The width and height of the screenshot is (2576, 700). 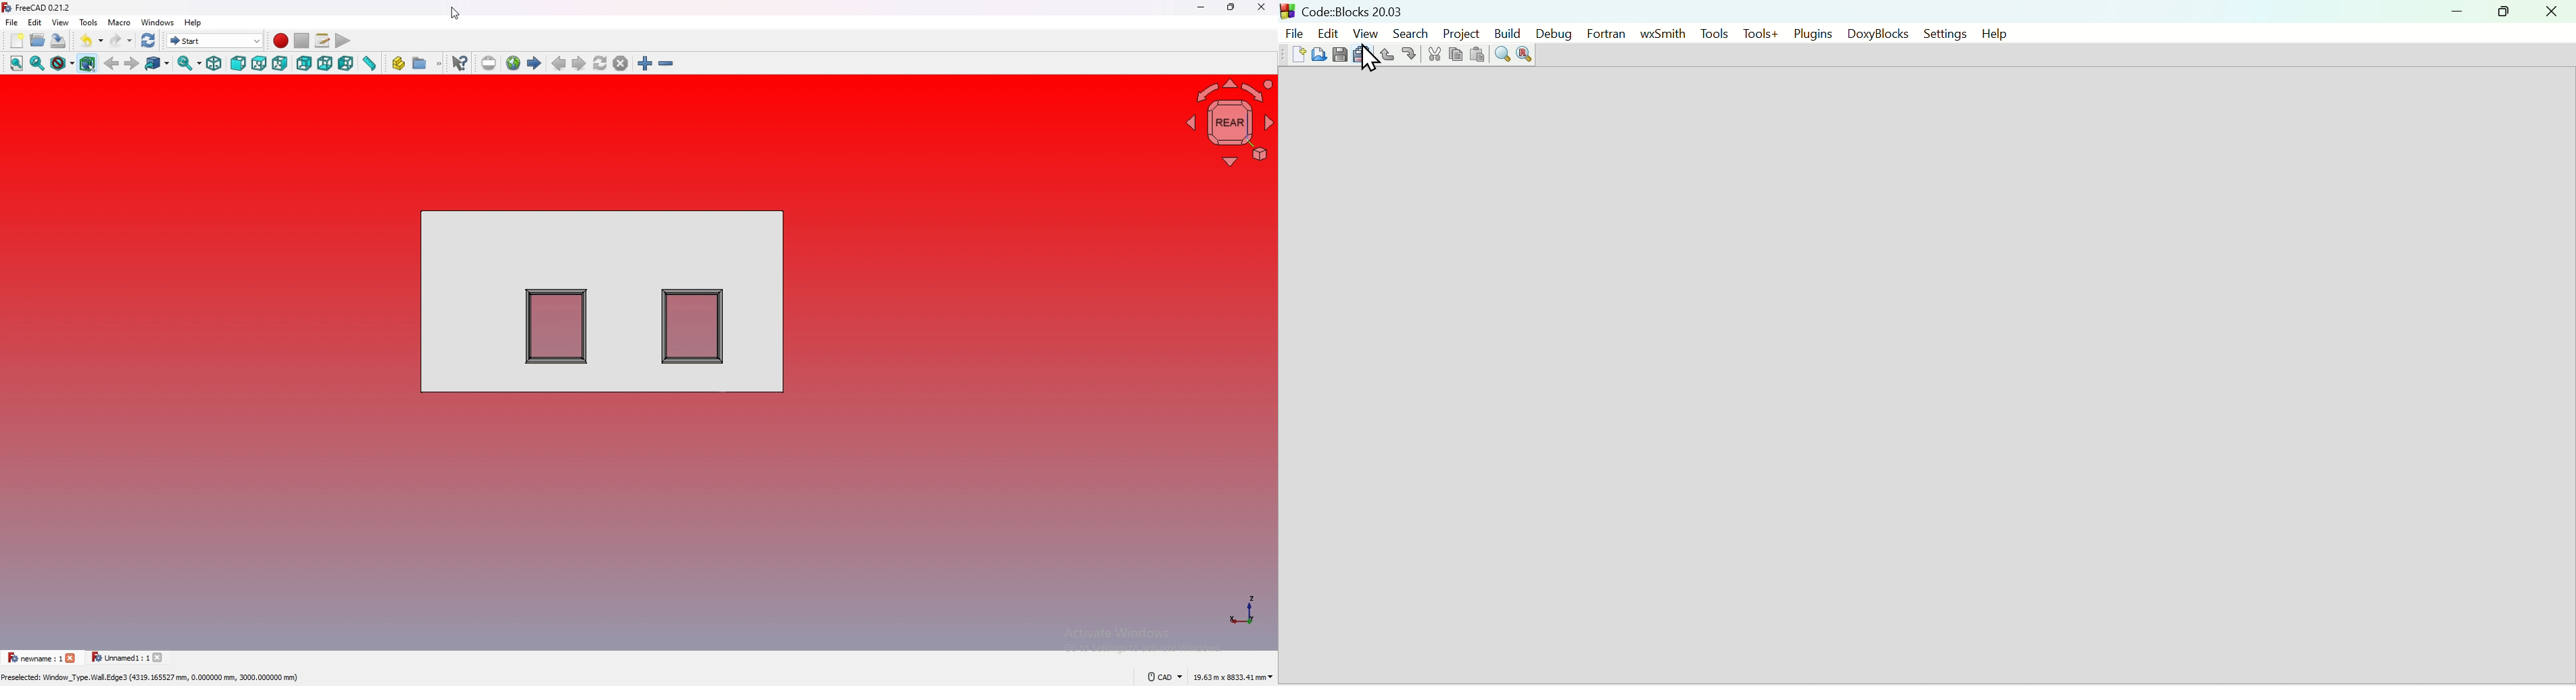 What do you see at coordinates (306, 63) in the screenshot?
I see `rear` at bounding box center [306, 63].